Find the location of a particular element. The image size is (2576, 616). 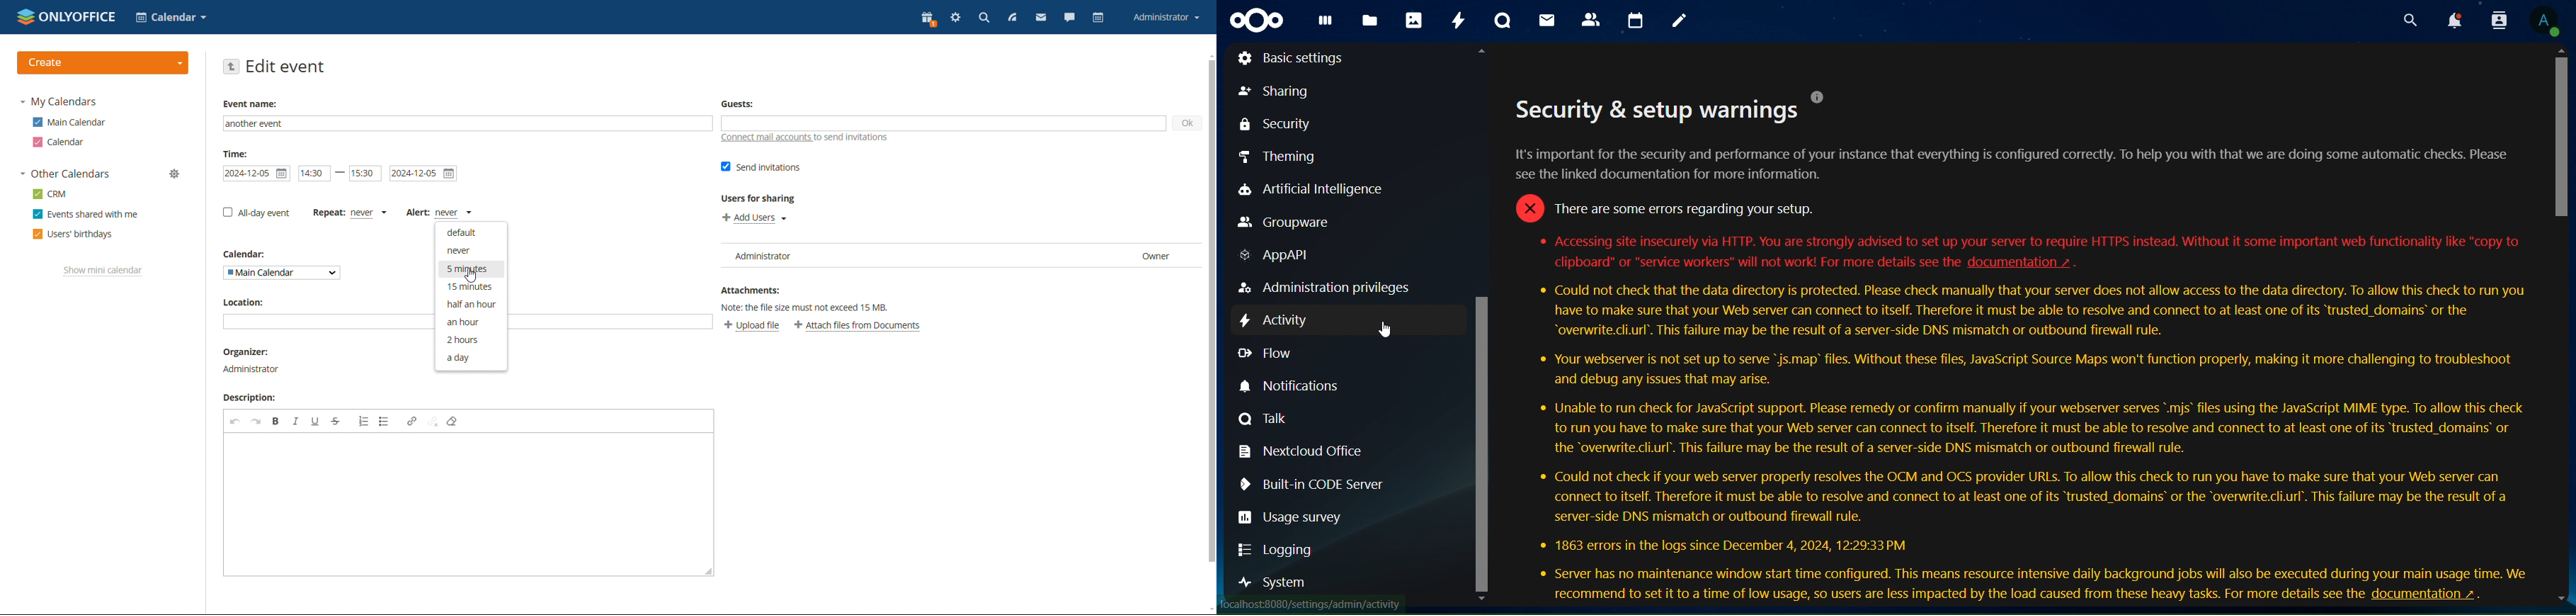

scrollbar is located at coordinates (1480, 450).